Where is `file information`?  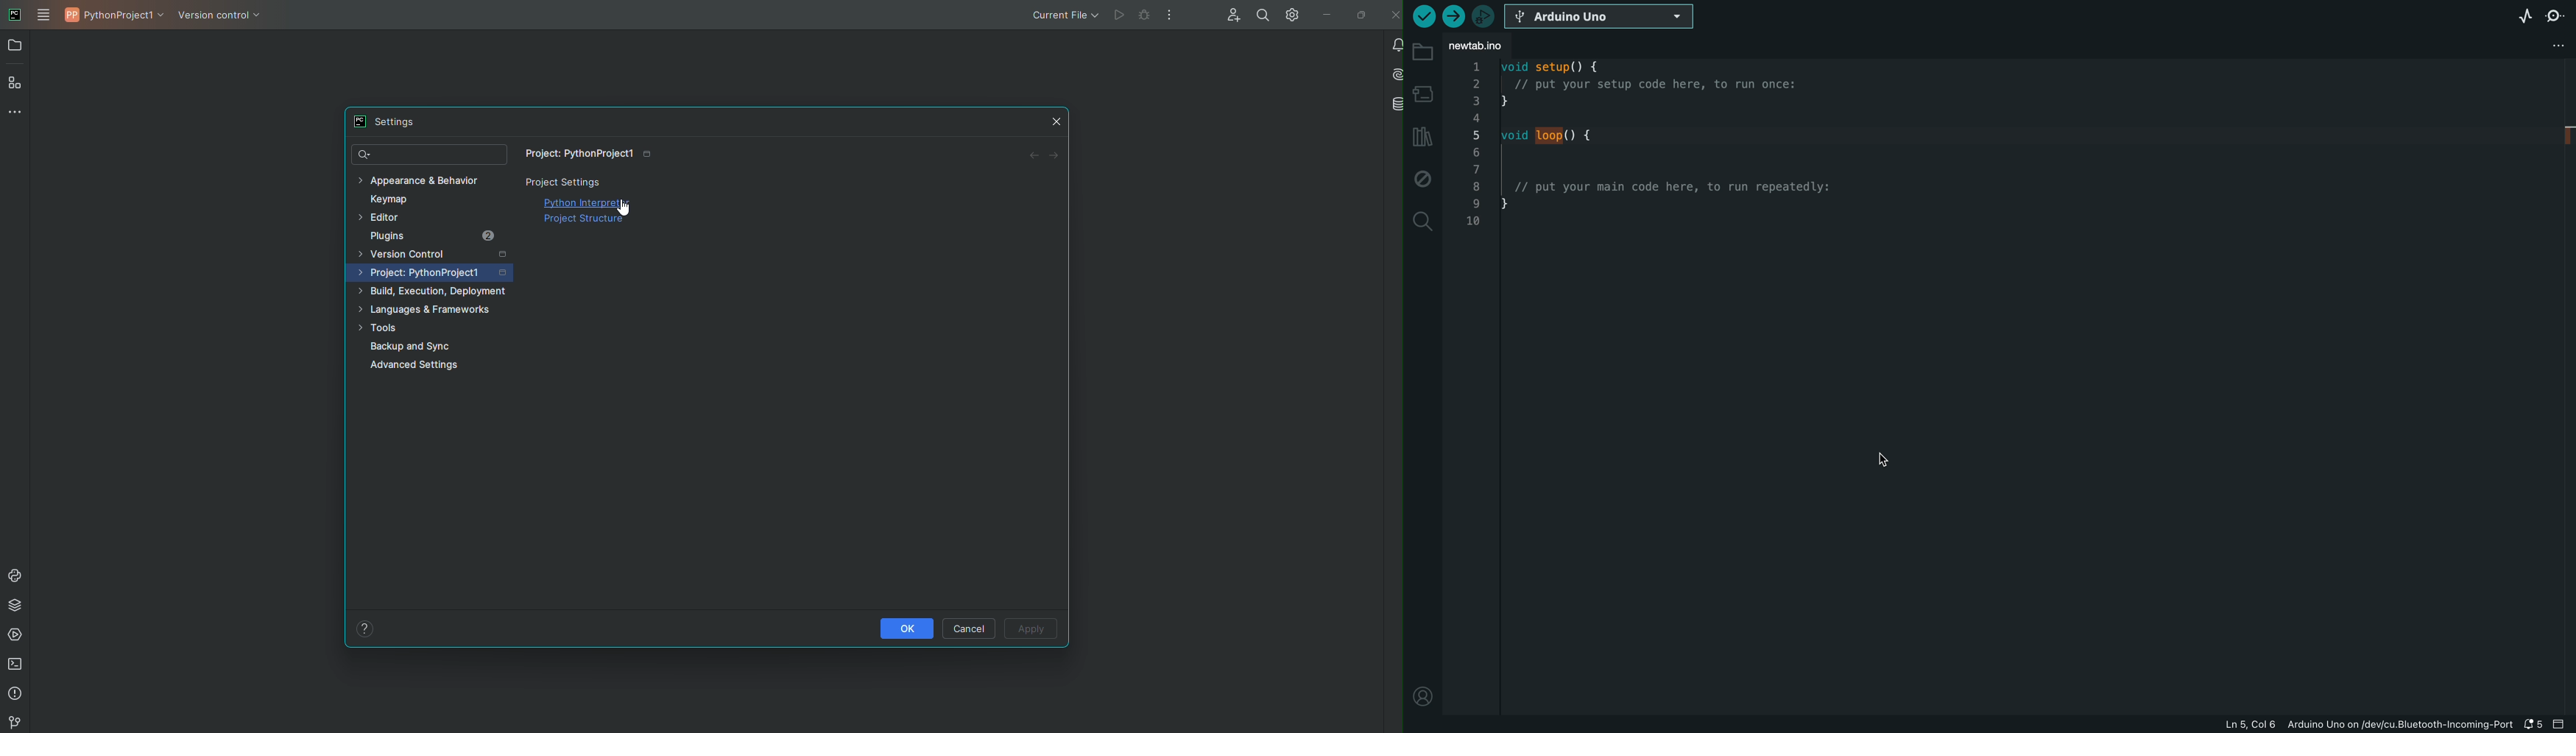
file information is located at coordinates (2370, 725).